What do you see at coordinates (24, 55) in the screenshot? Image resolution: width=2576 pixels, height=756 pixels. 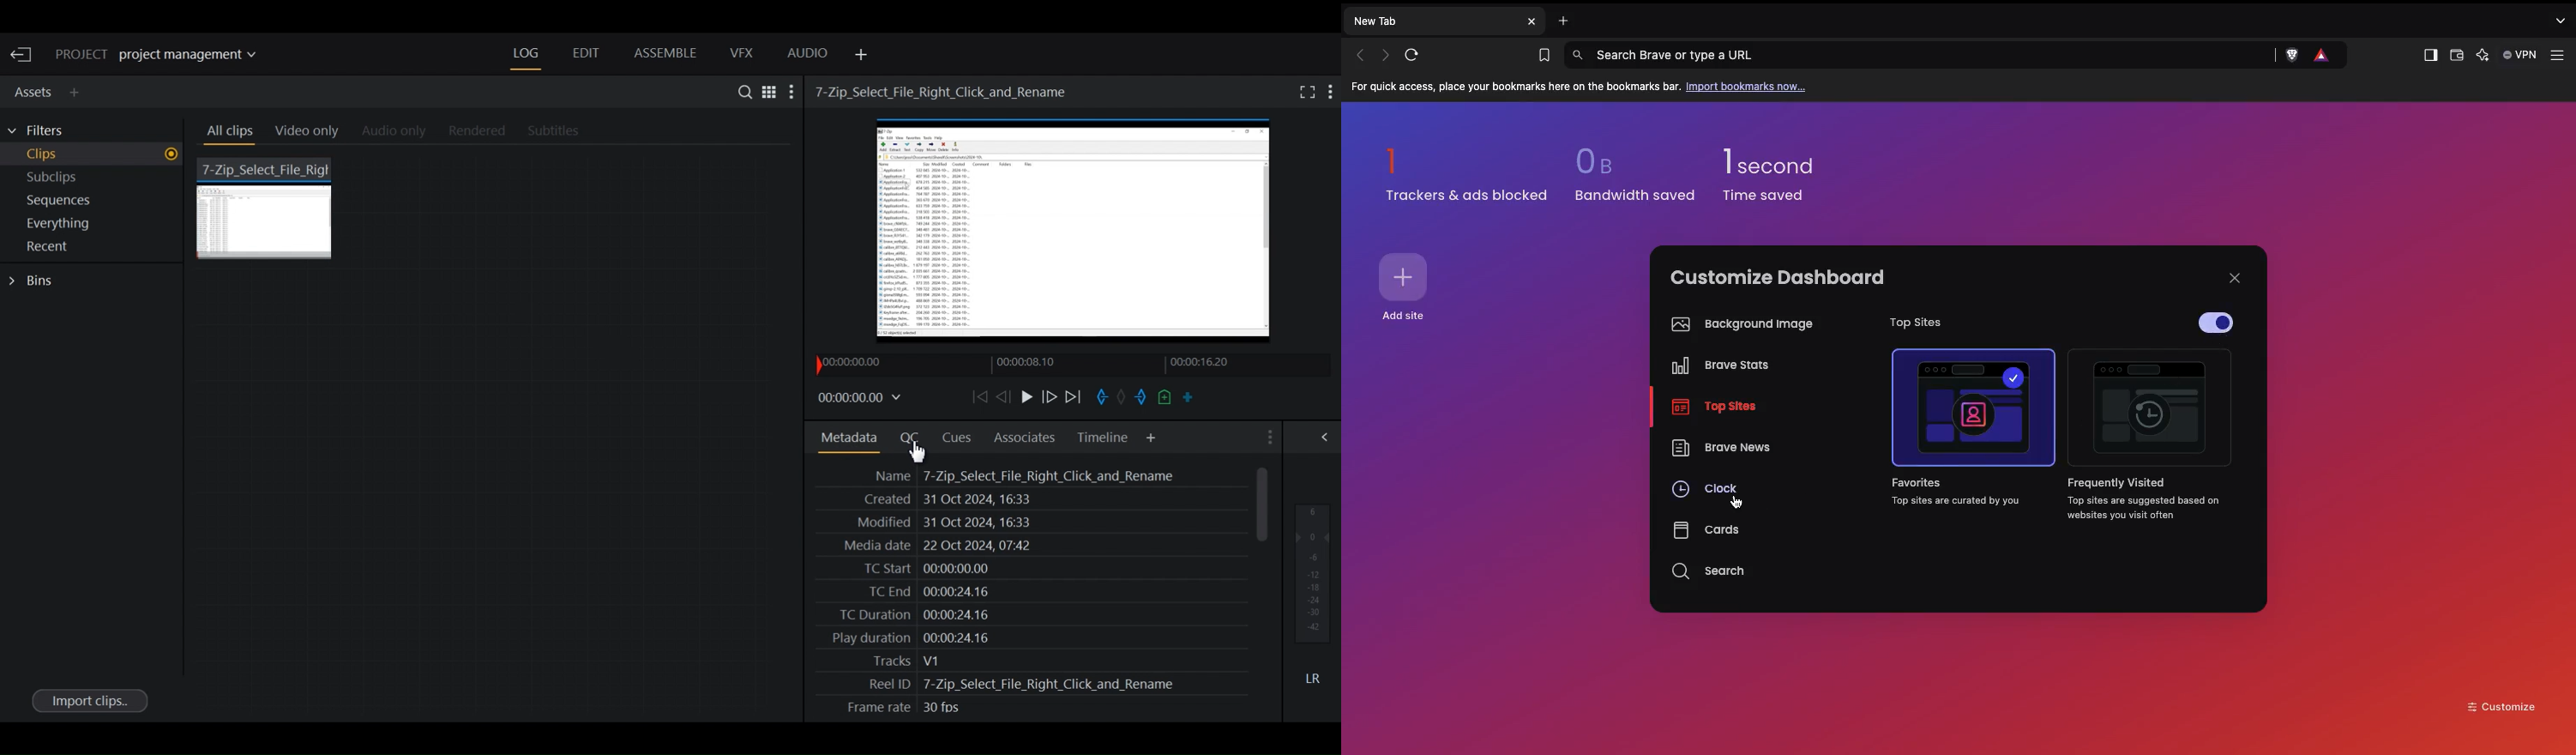 I see `Exit Current Project` at bounding box center [24, 55].